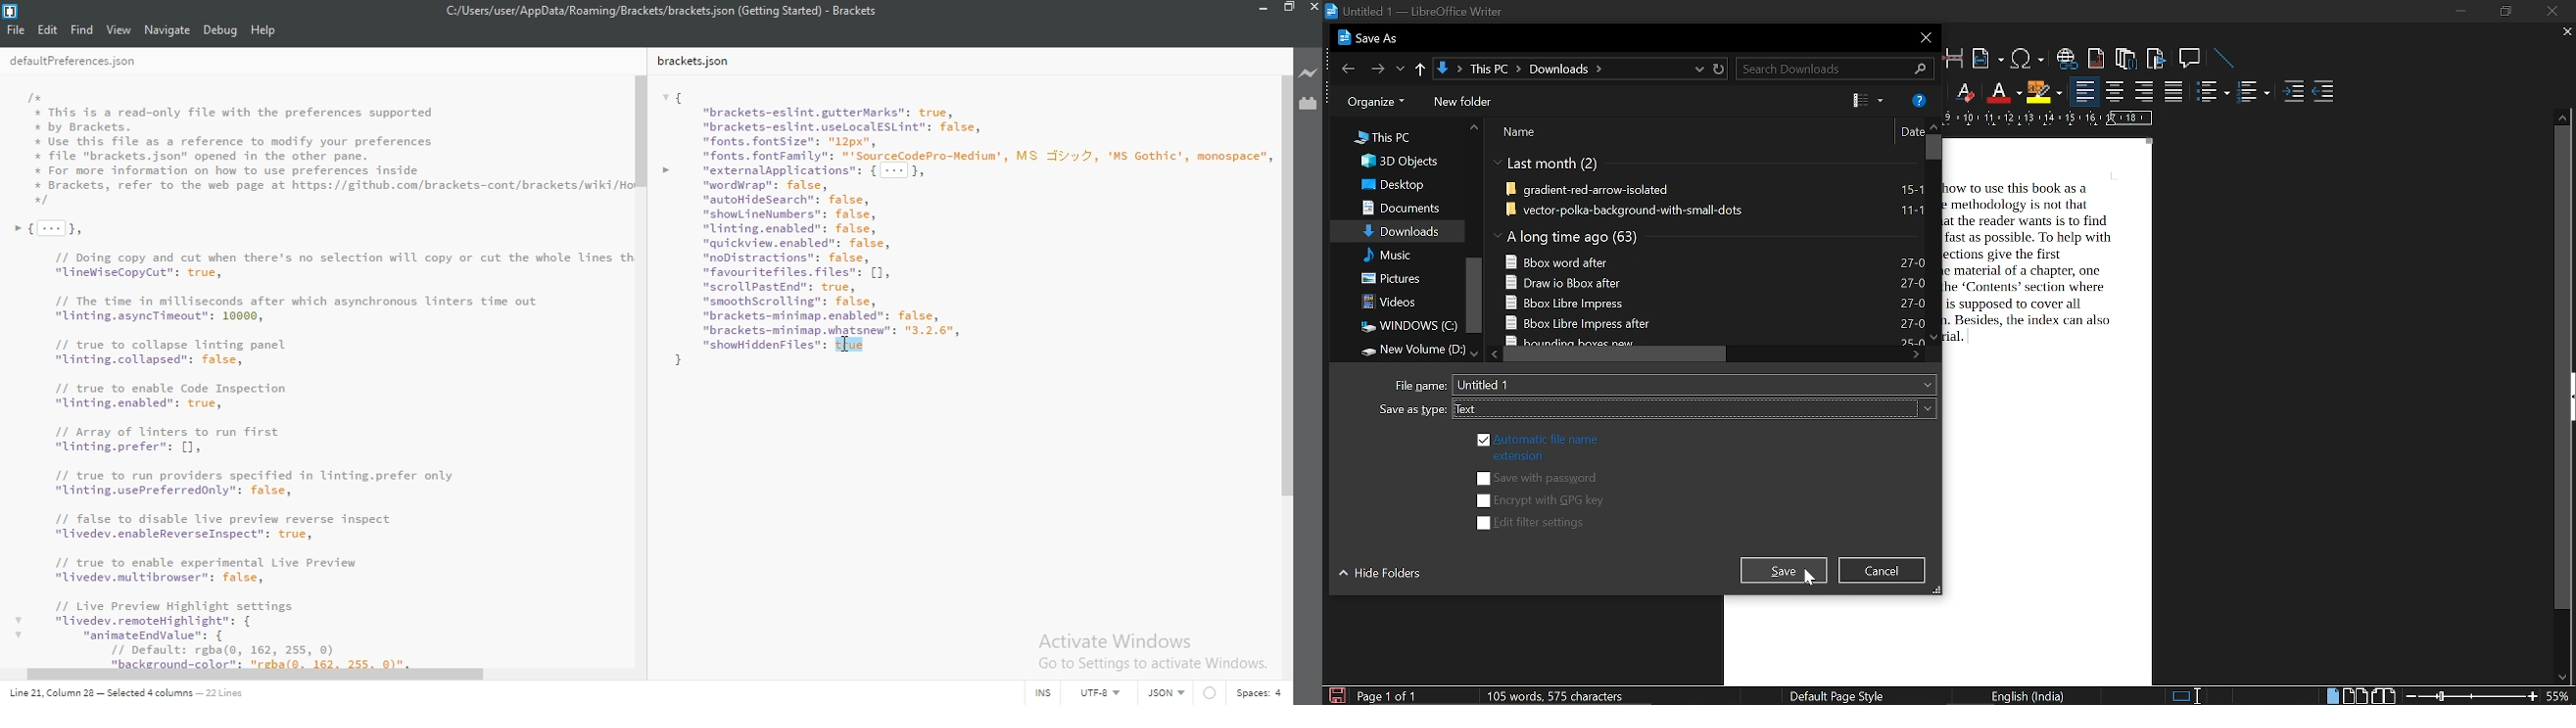 This screenshot has height=728, width=2576. What do you see at coordinates (1383, 136) in the screenshot?
I see `This PC` at bounding box center [1383, 136].